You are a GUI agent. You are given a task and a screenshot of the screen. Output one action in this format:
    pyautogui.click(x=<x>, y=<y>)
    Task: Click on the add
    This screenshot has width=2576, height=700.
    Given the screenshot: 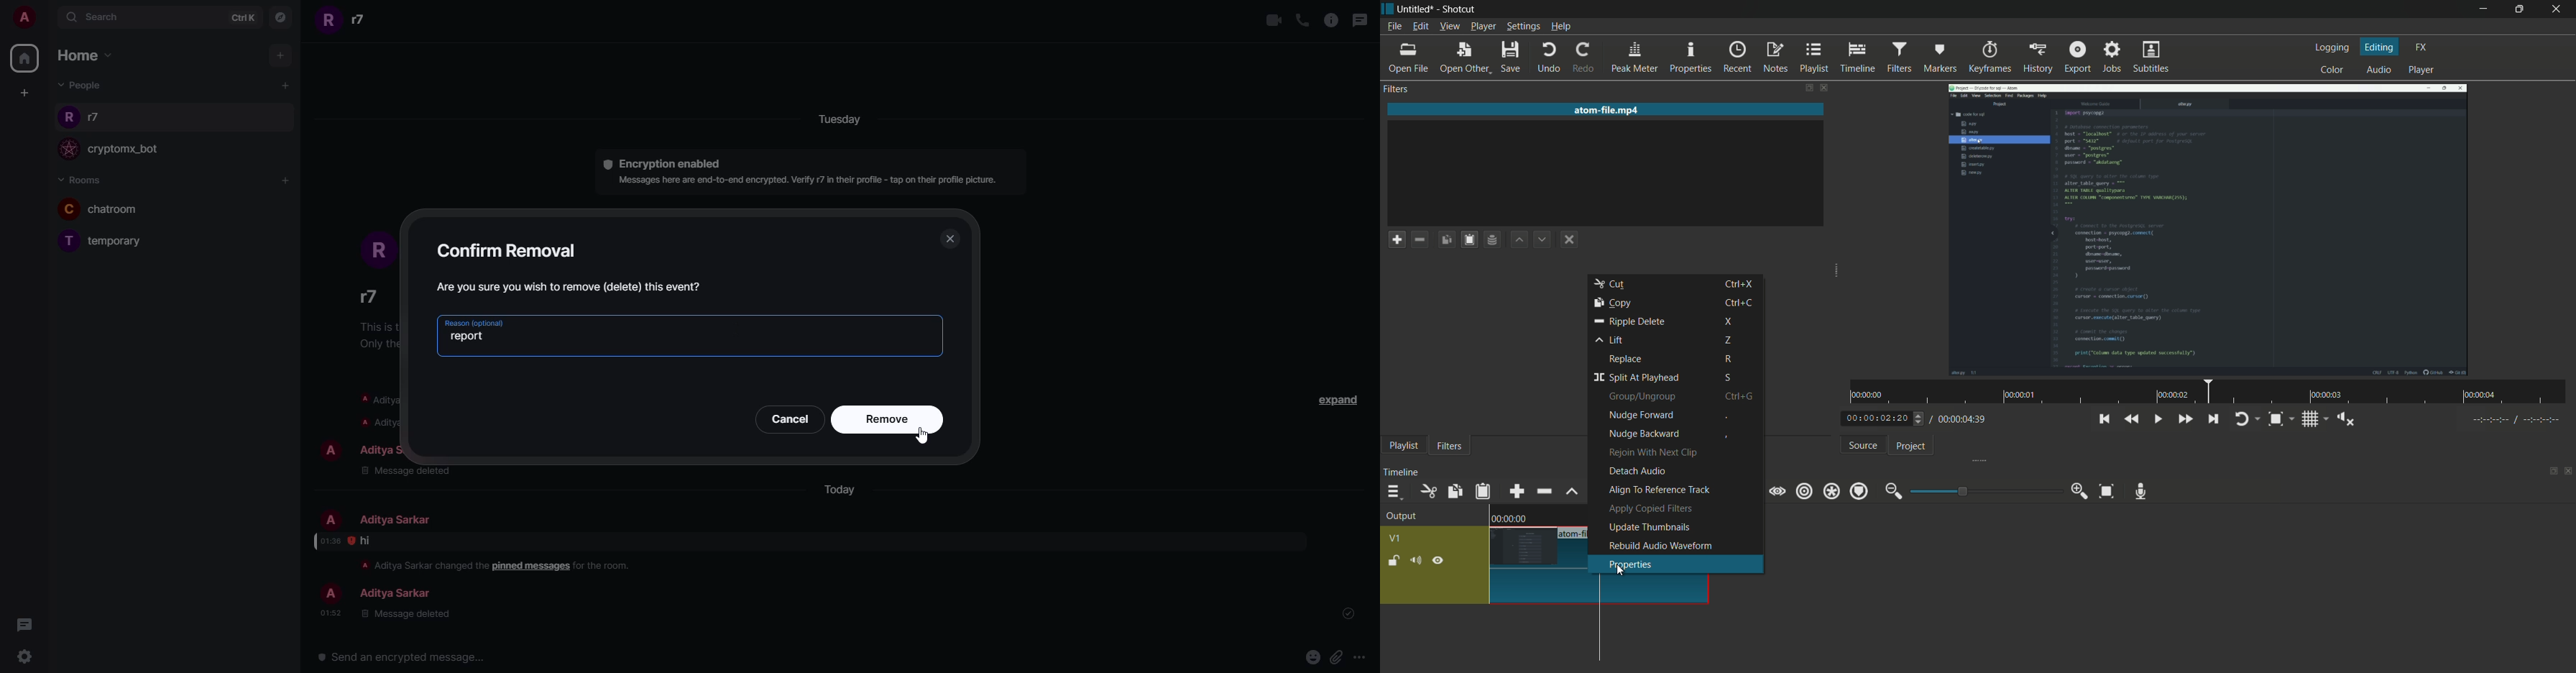 What is the action you would take?
    pyautogui.click(x=284, y=84)
    